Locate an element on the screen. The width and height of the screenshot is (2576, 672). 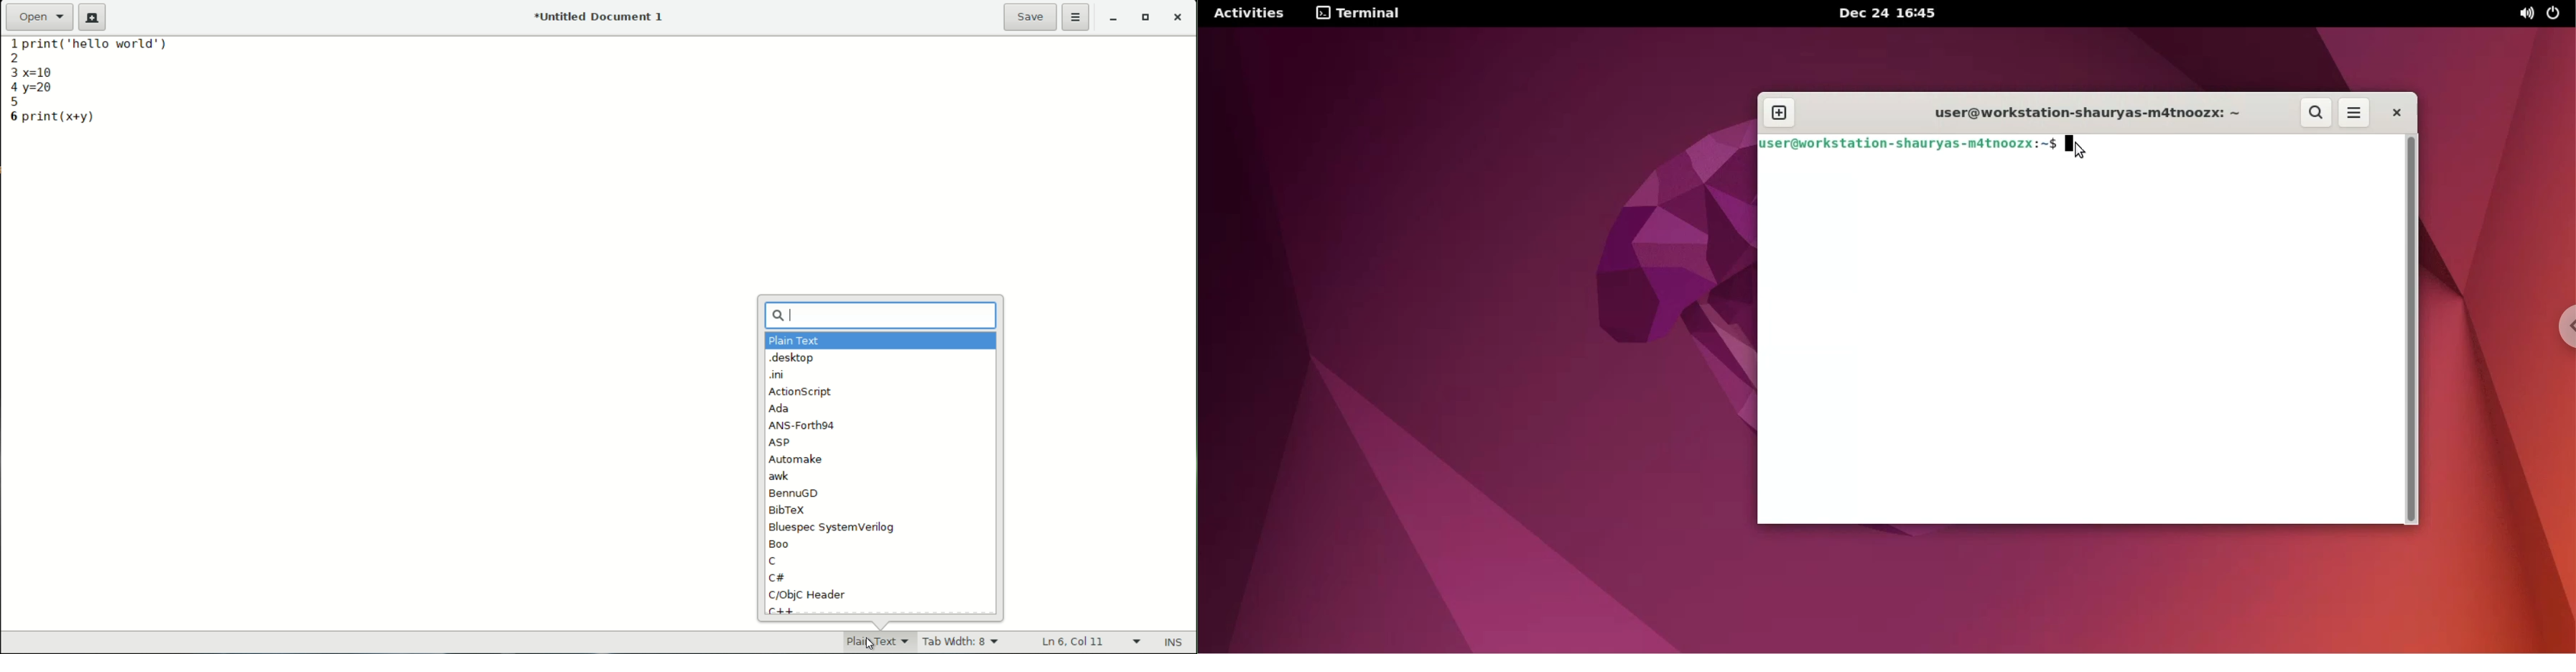
file format is located at coordinates (869, 641).